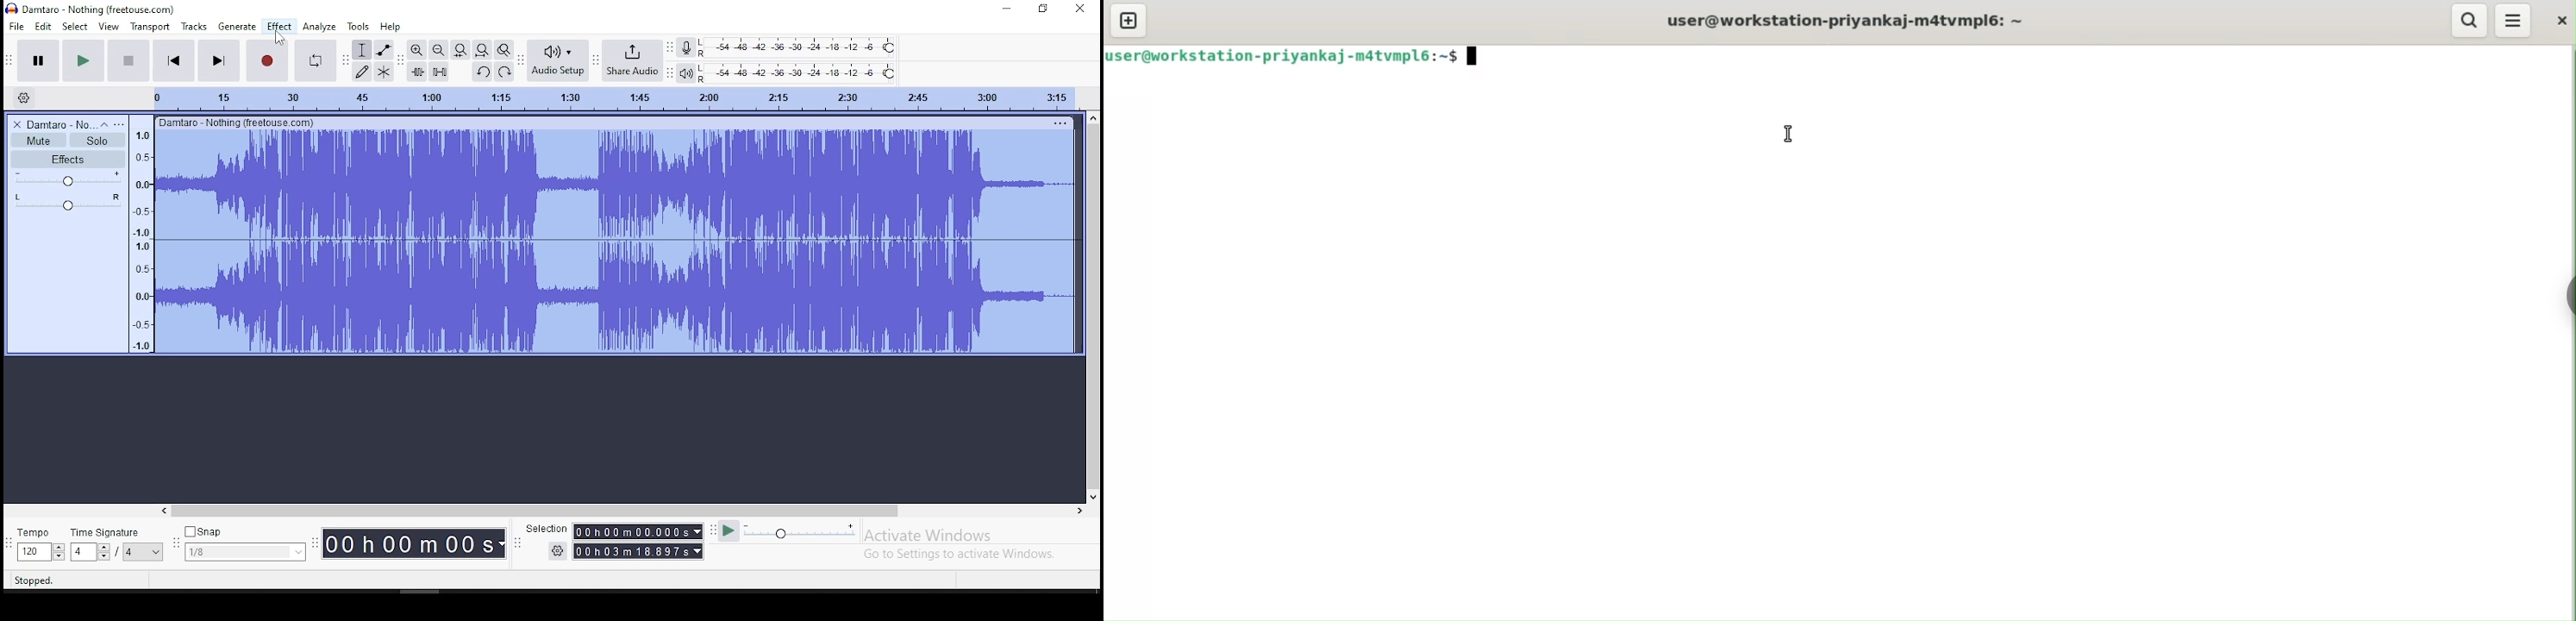  I want to click on fit project to width, so click(481, 49).